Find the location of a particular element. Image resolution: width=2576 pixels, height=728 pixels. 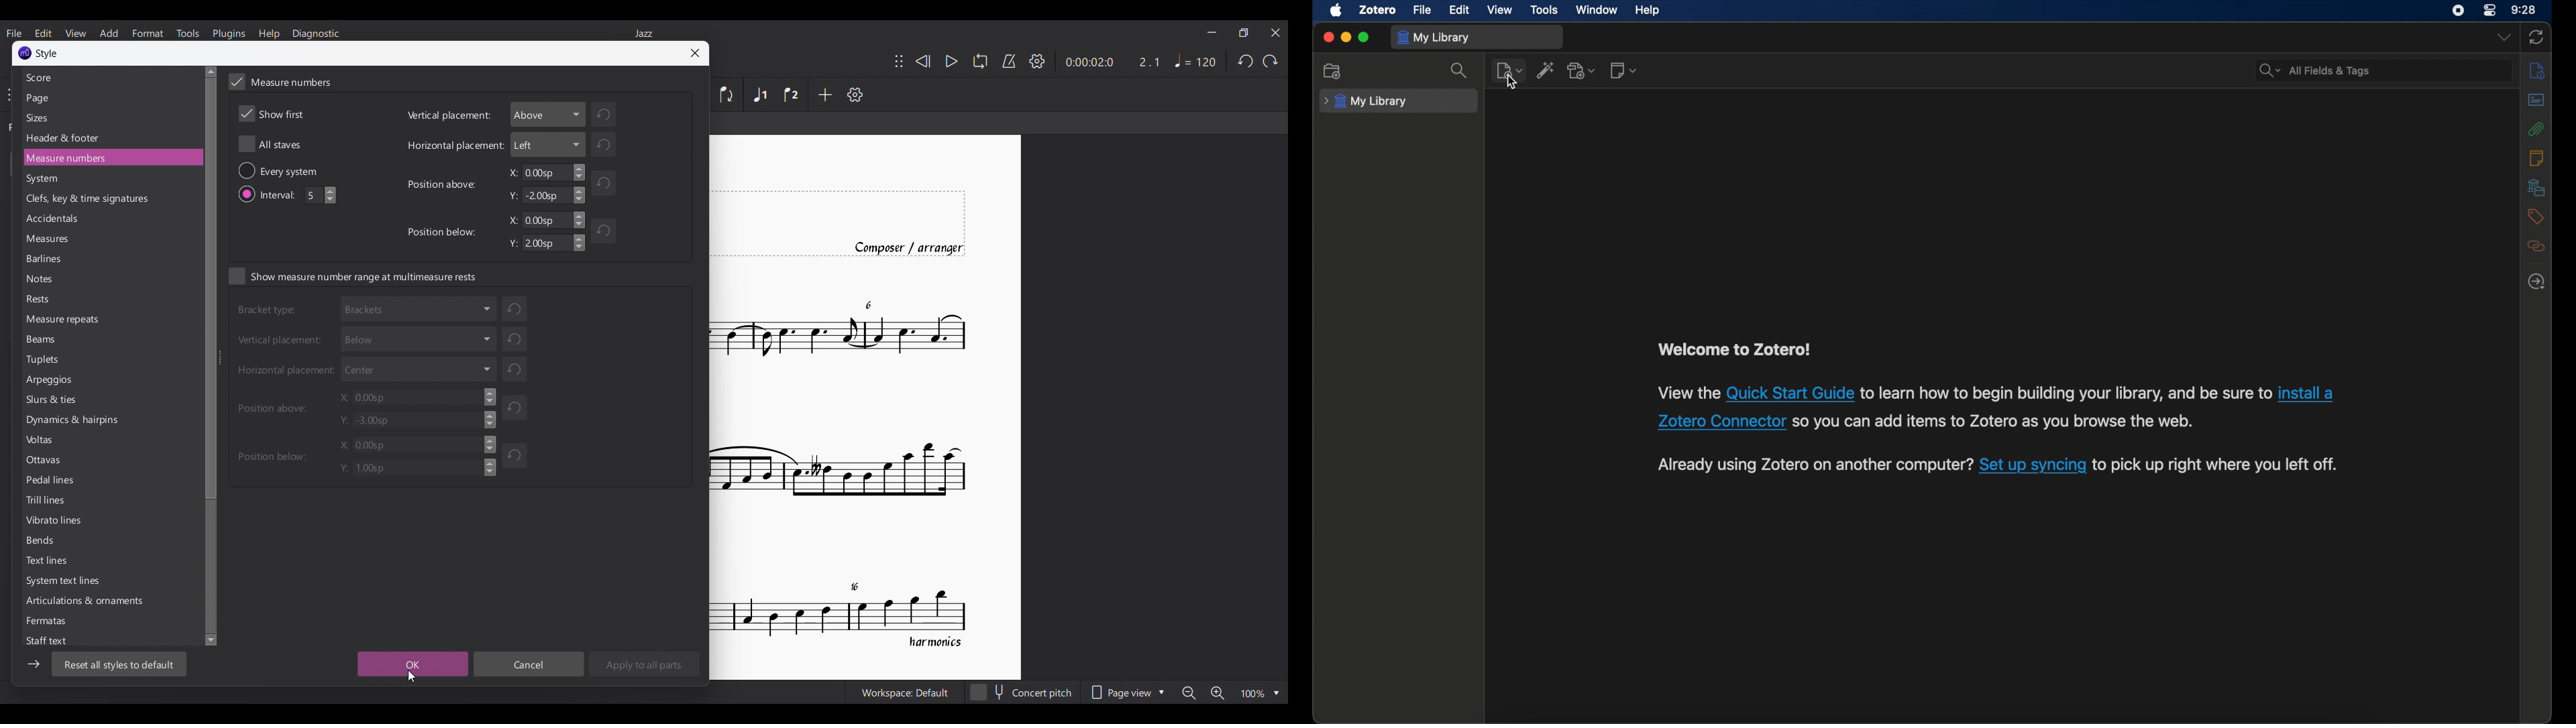

Indicates setting for each is located at coordinates (269, 312).